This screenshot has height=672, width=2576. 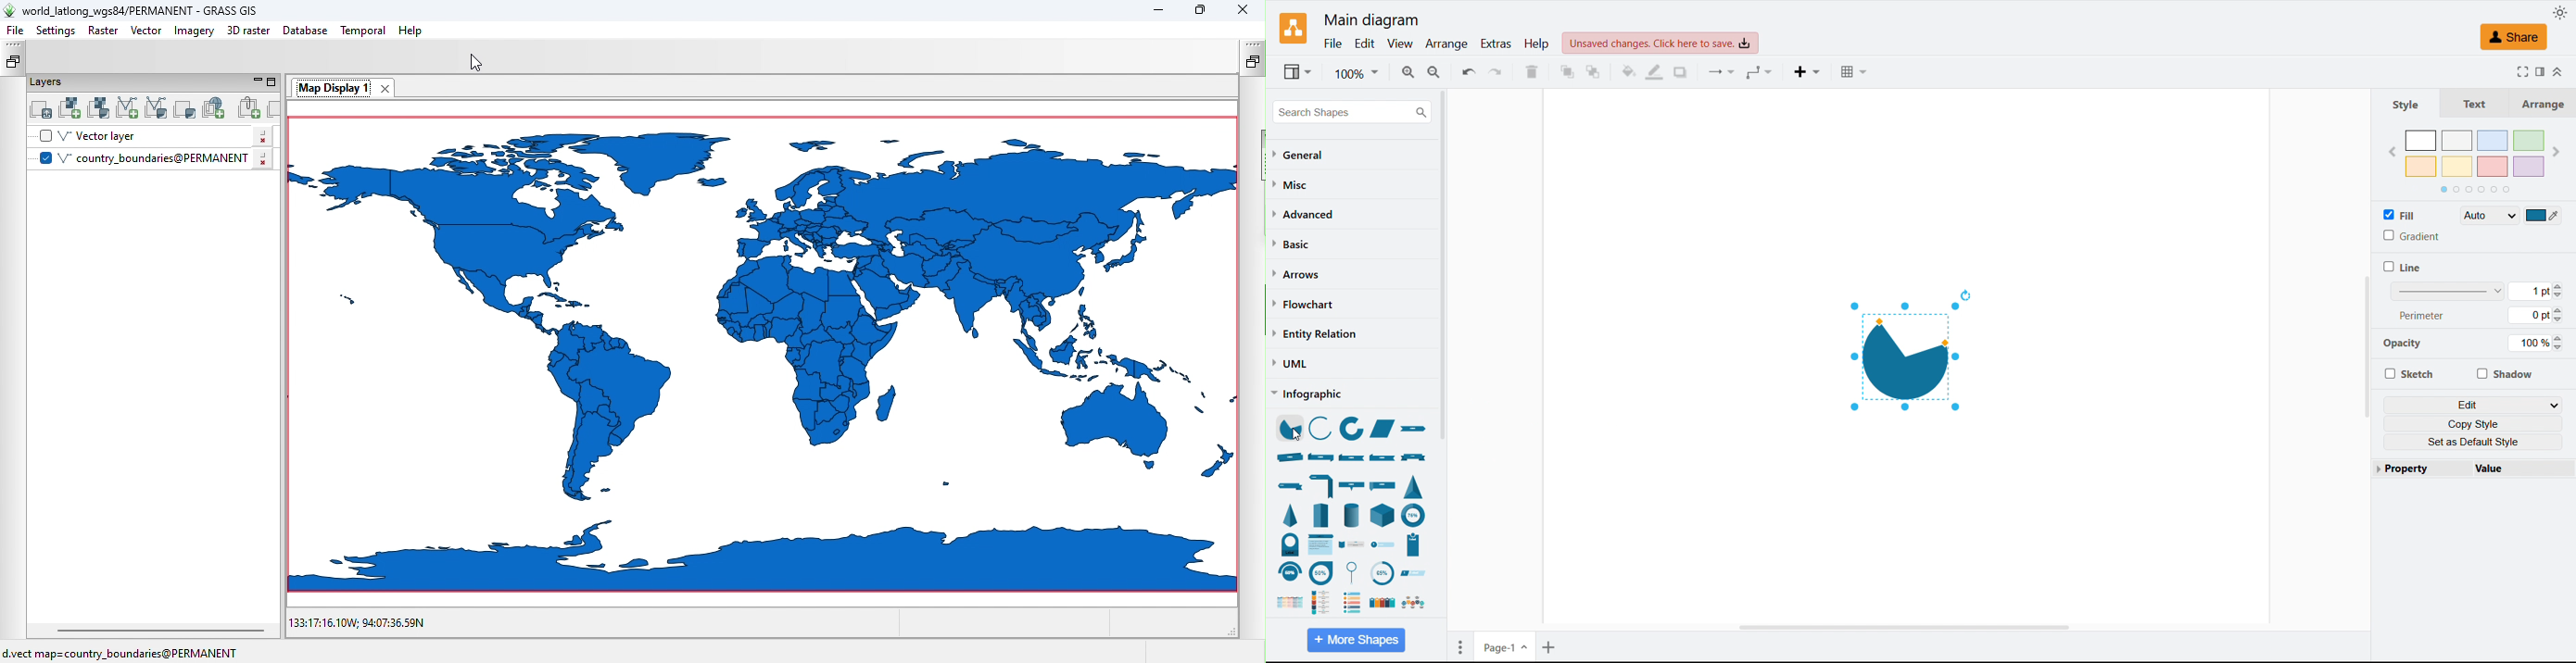 What do you see at coordinates (1384, 458) in the screenshot?
I see `ribbon back folded` at bounding box center [1384, 458].